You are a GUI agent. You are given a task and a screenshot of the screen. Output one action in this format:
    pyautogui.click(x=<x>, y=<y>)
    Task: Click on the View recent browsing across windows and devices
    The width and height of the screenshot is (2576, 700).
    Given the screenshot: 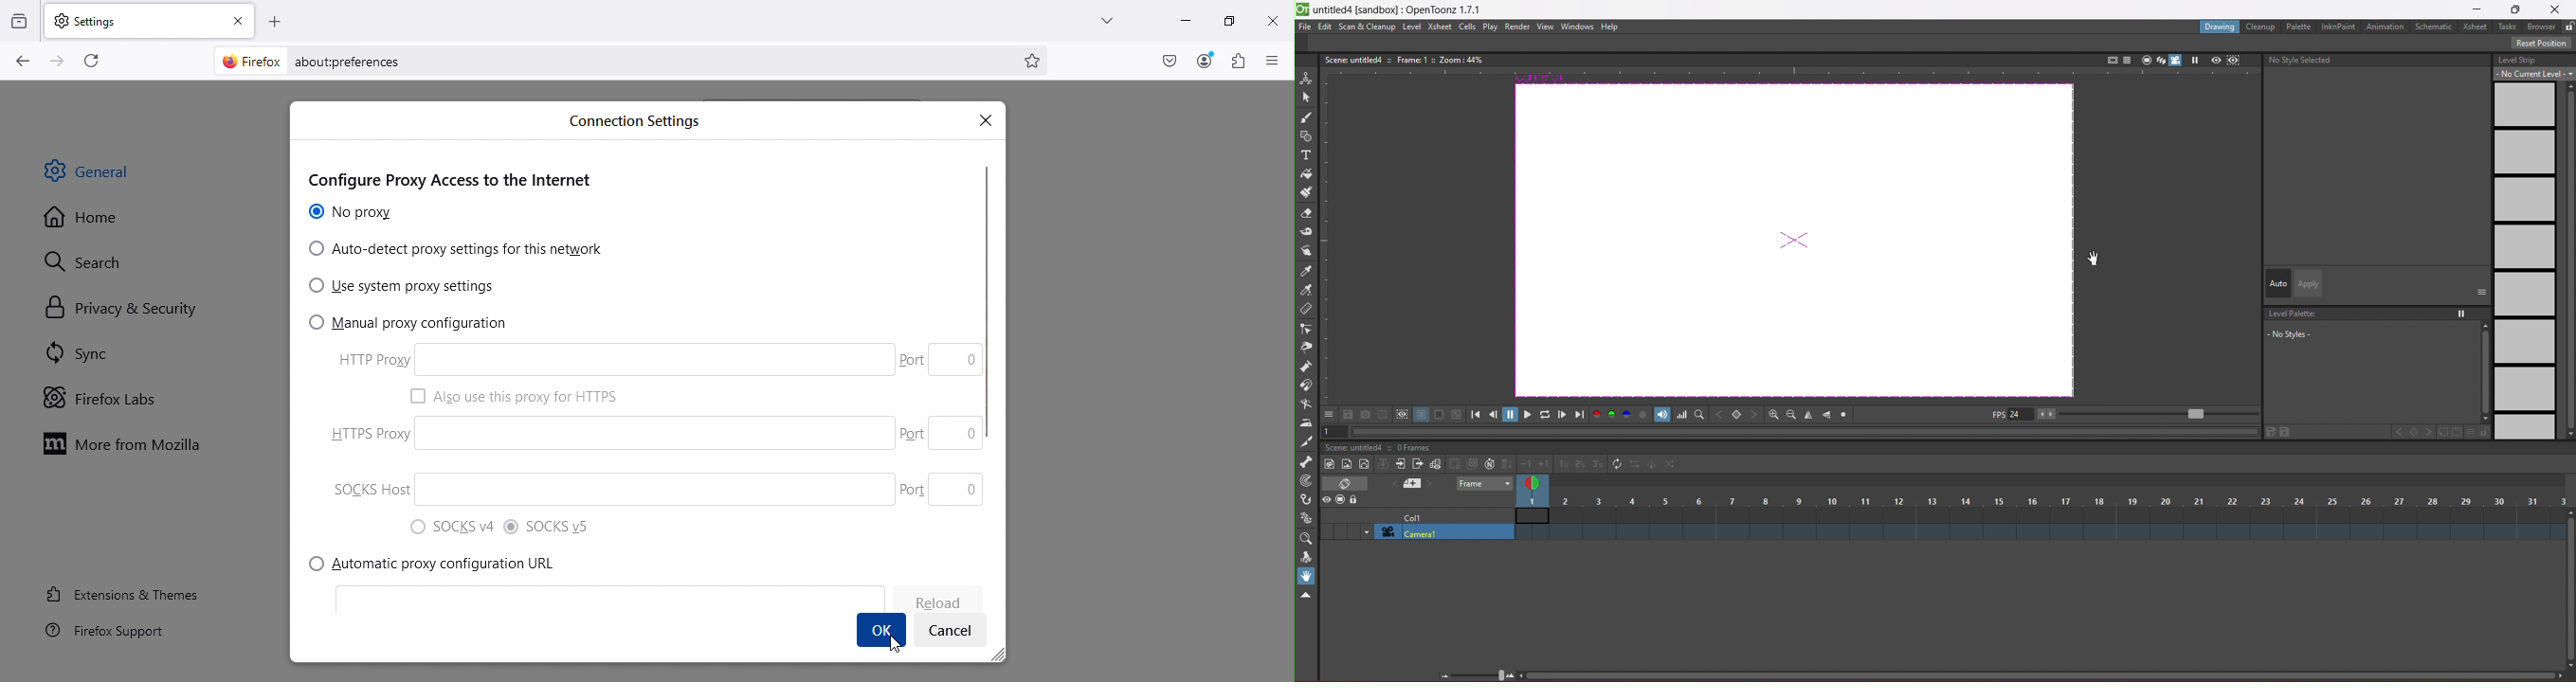 What is the action you would take?
    pyautogui.click(x=20, y=17)
    